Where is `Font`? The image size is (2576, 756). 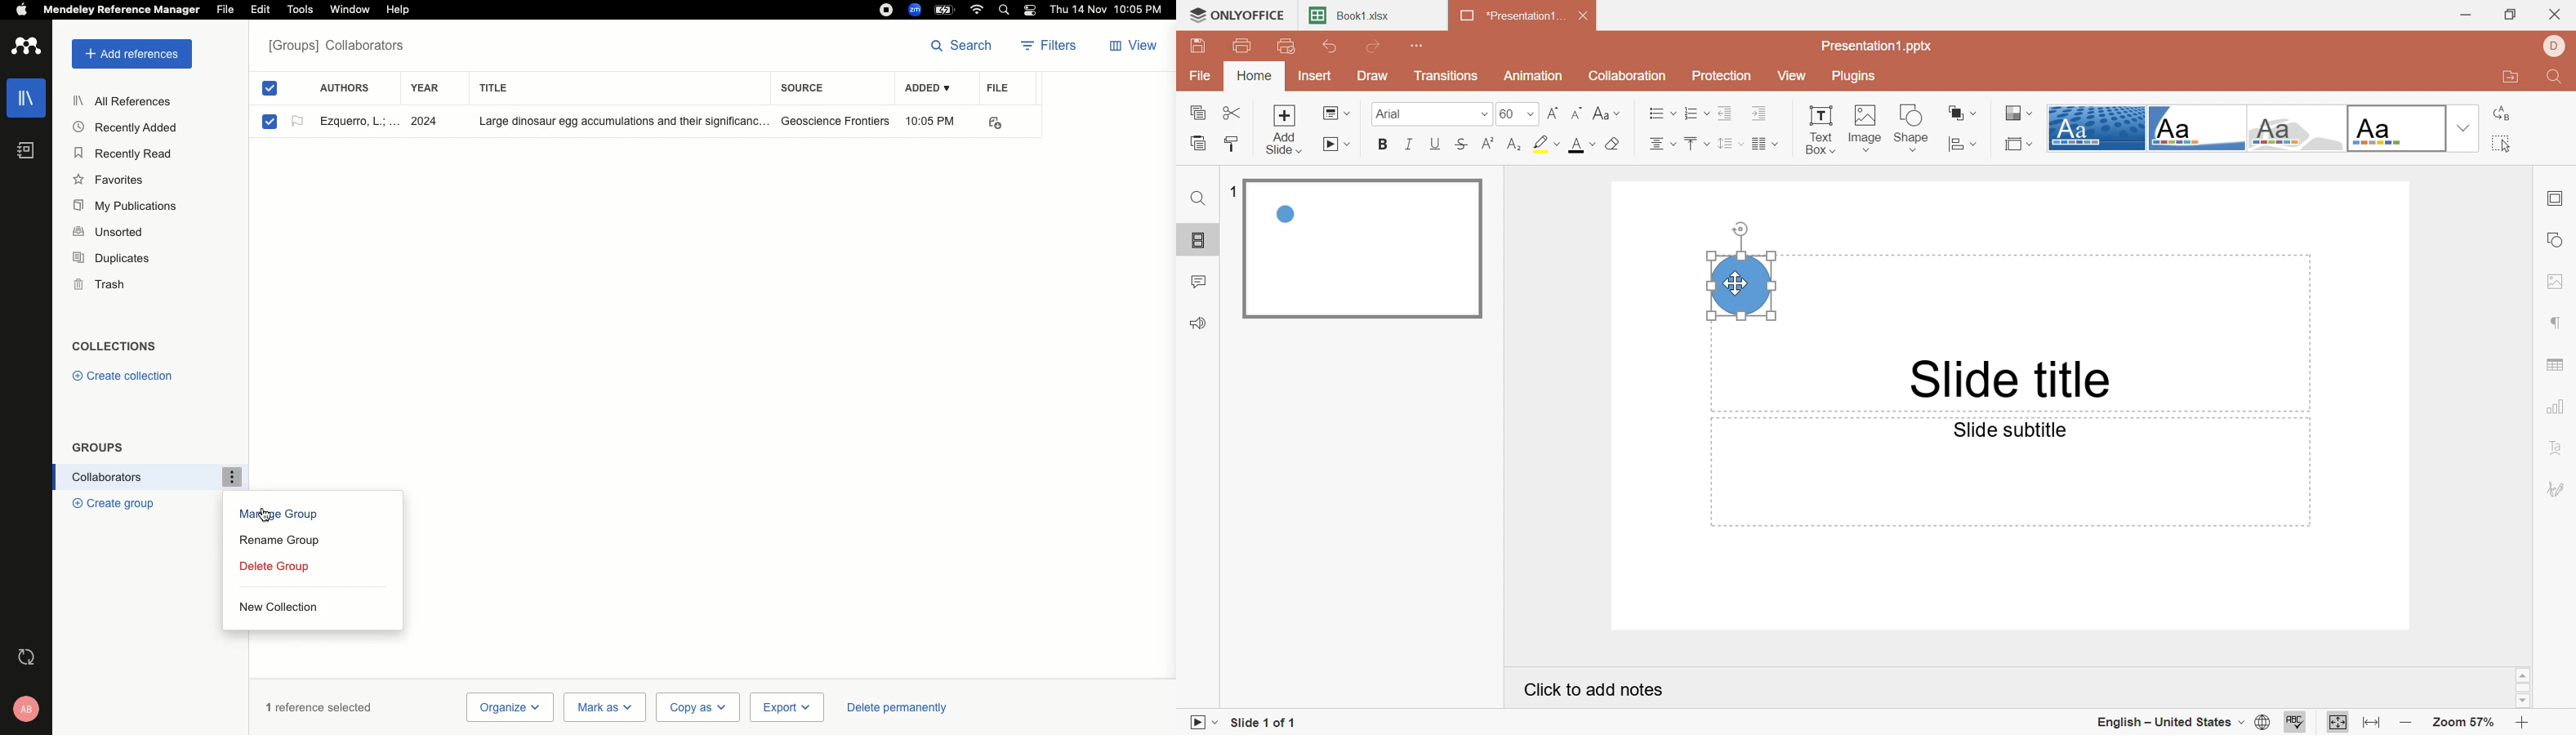 Font is located at coordinates (1424, 112).